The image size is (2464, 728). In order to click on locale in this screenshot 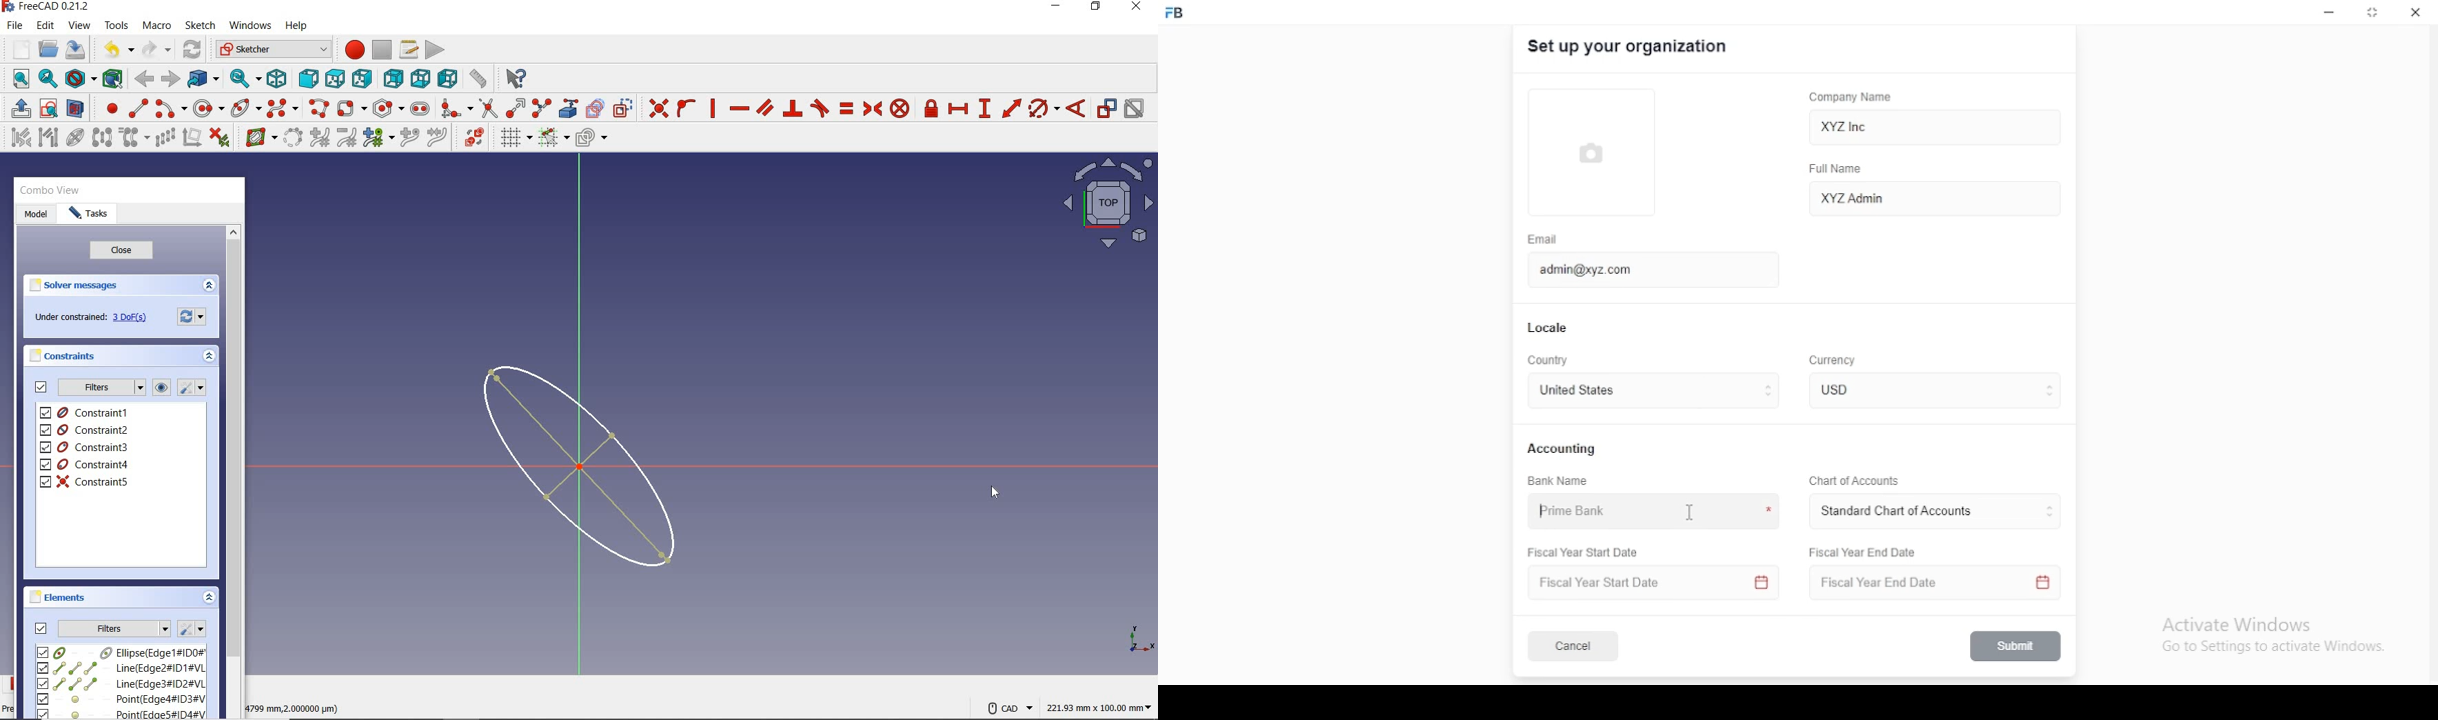, I will do `click(1549, 328)`.